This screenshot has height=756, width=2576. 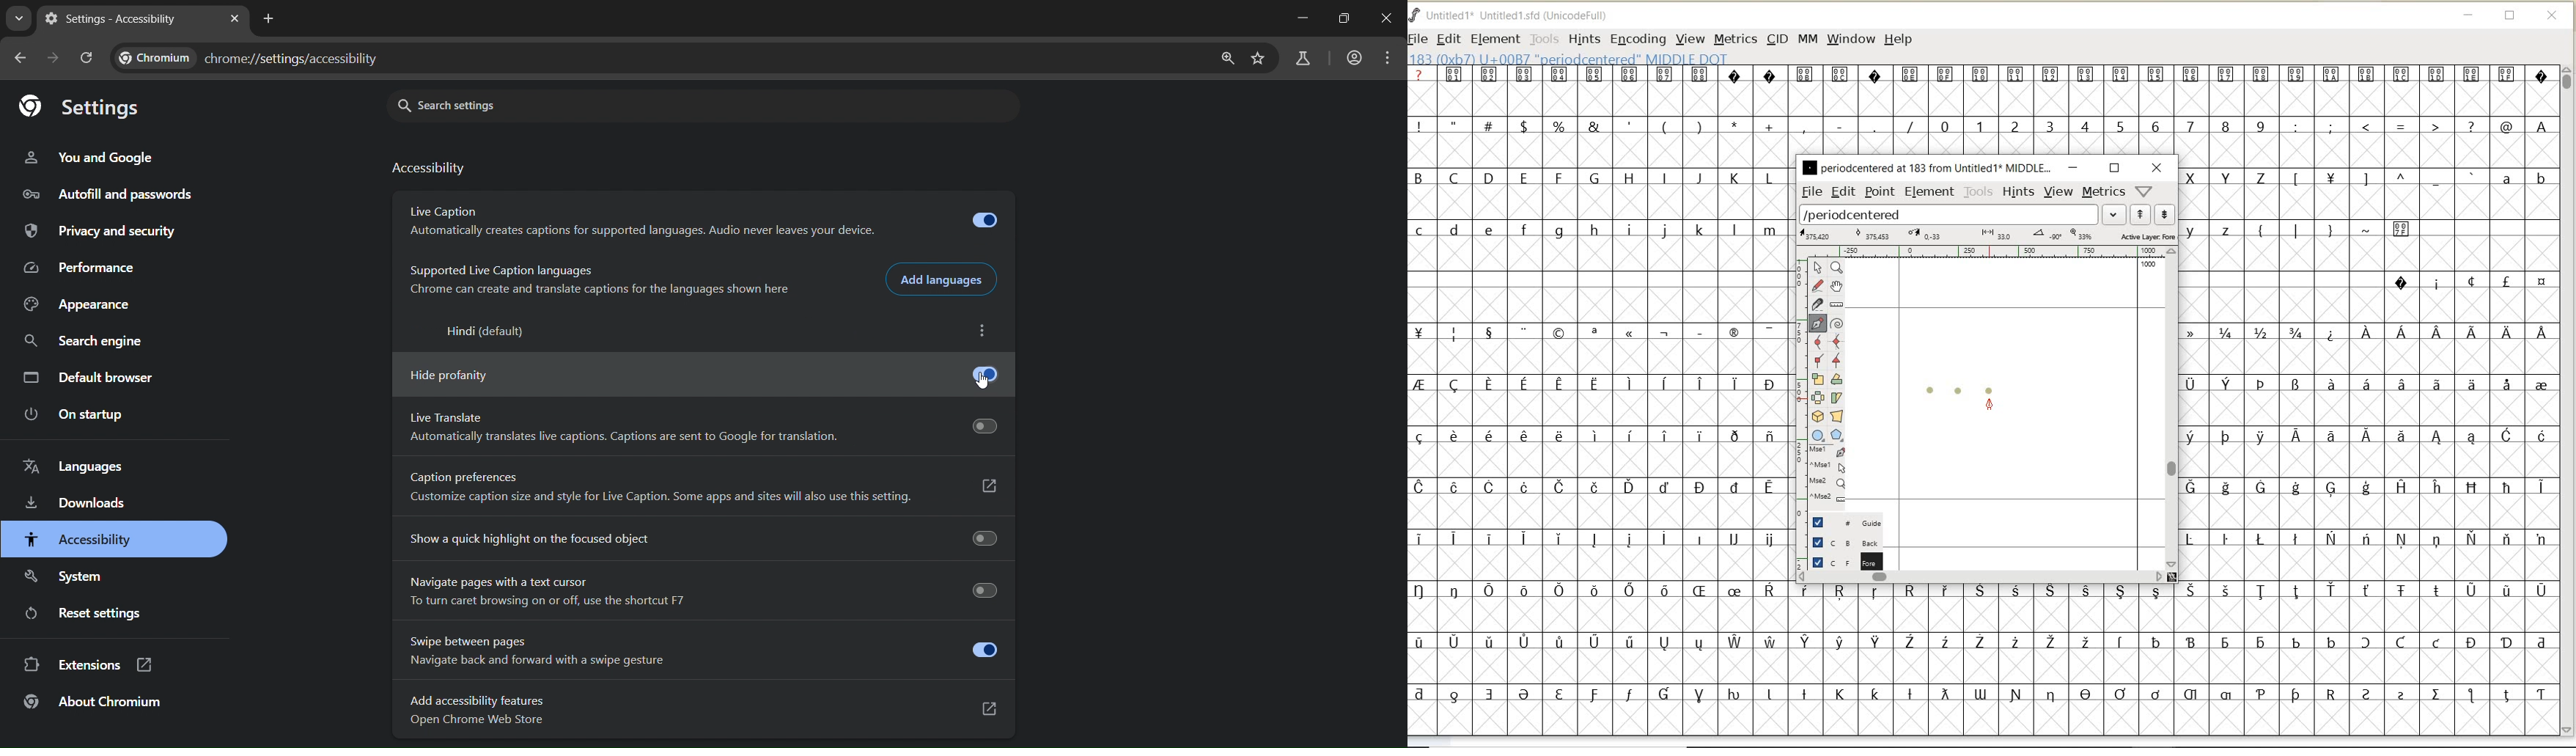 What do you see at coordinates (594, 282) in the screenshot?
I see `Supported Live Caption languages
Chrome can create and translate captions for the languages shown here` at bounding box center [594, 282].